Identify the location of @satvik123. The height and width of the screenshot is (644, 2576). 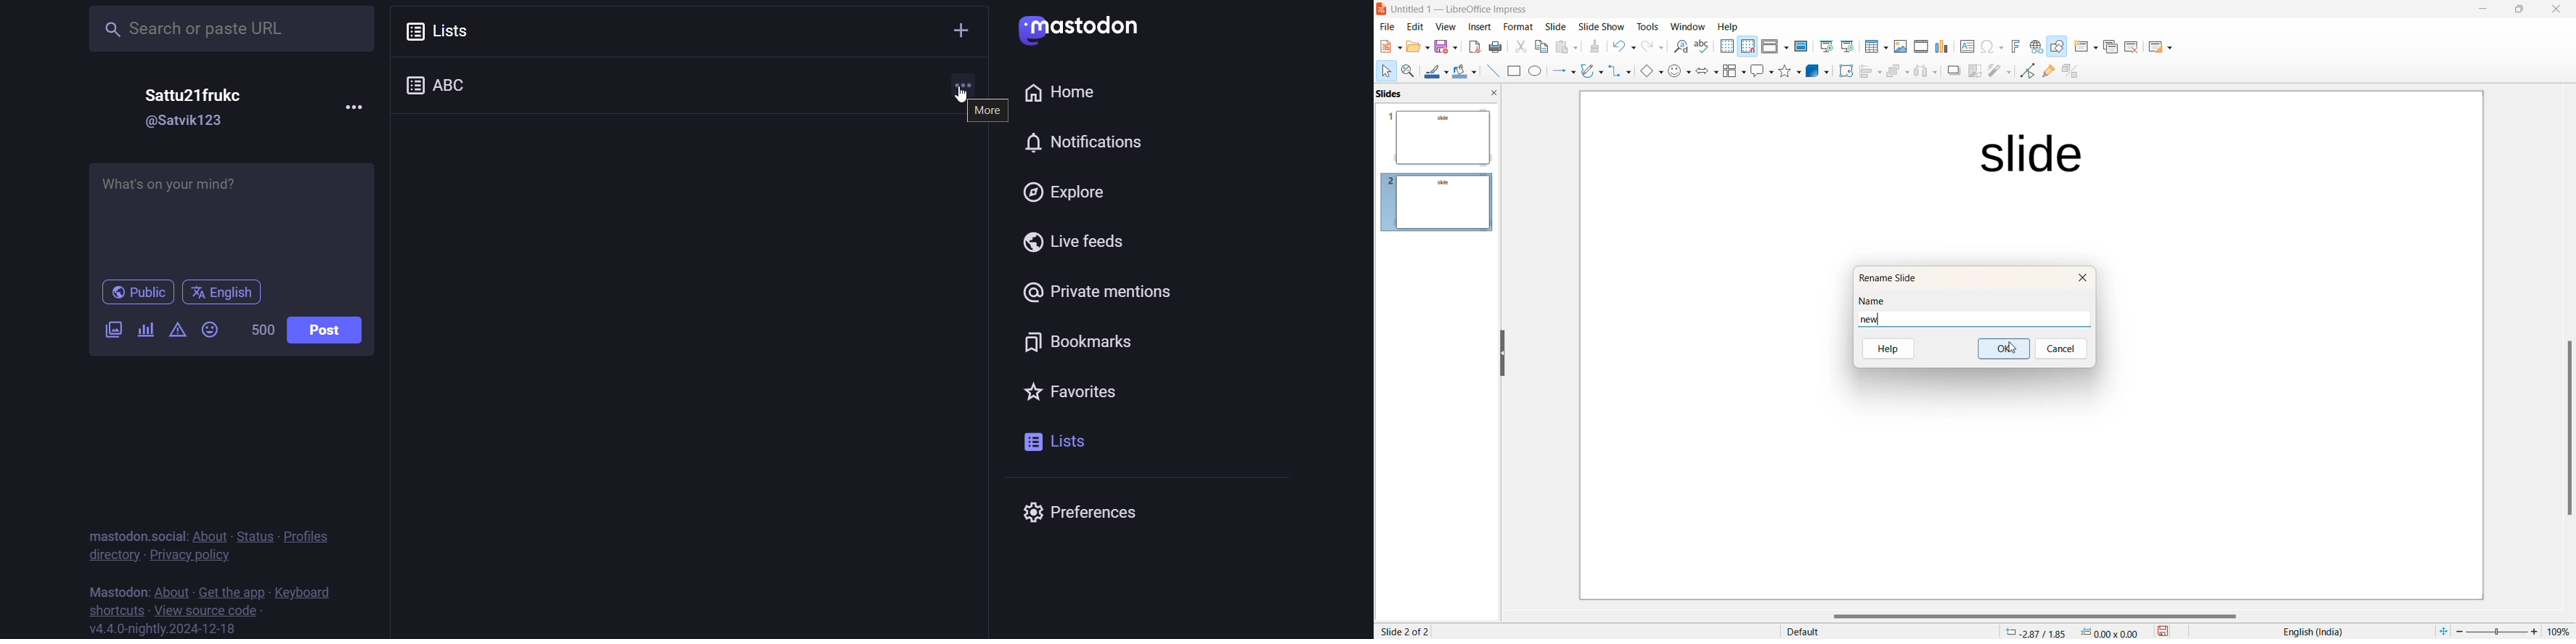
(184, 123).